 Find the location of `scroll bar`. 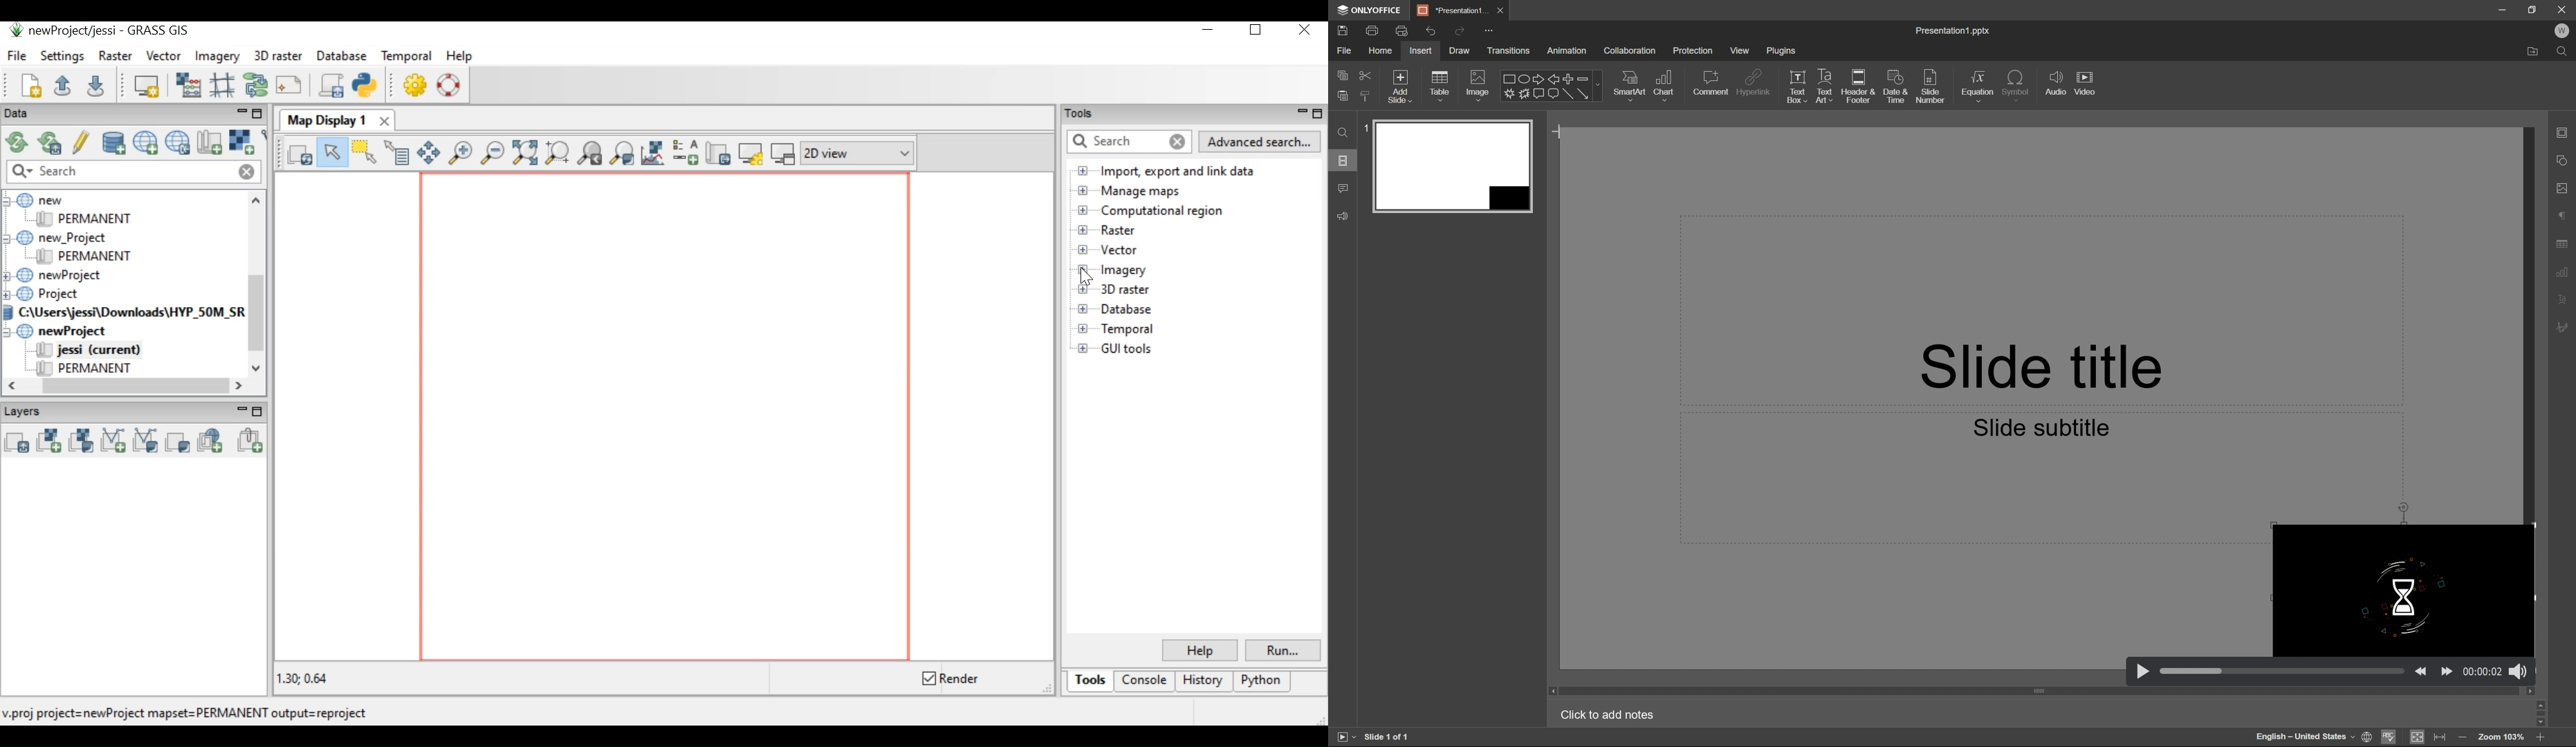

scroll bar is located at coordinates (2043, 692).